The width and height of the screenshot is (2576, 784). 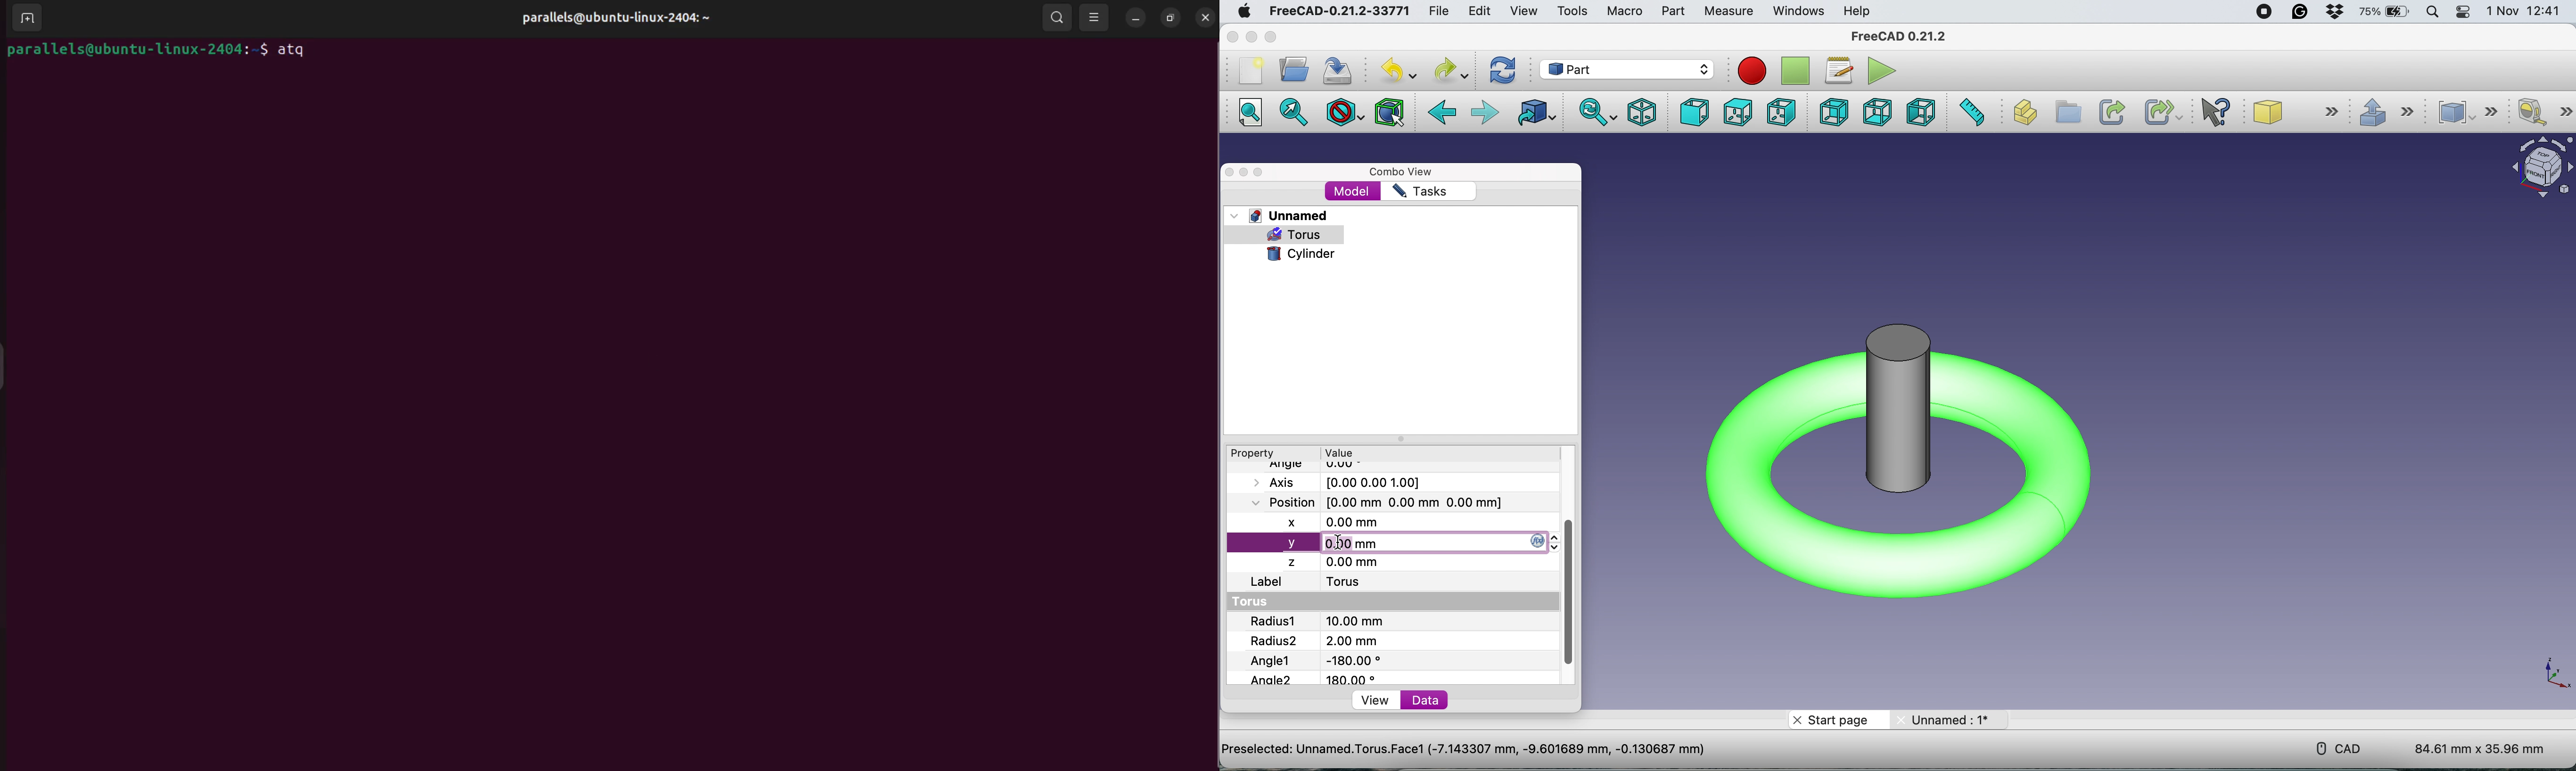 What do you see at coordinates (1250, 71) in the screenshot?
I see `new` at bounding box center [1250, 71].